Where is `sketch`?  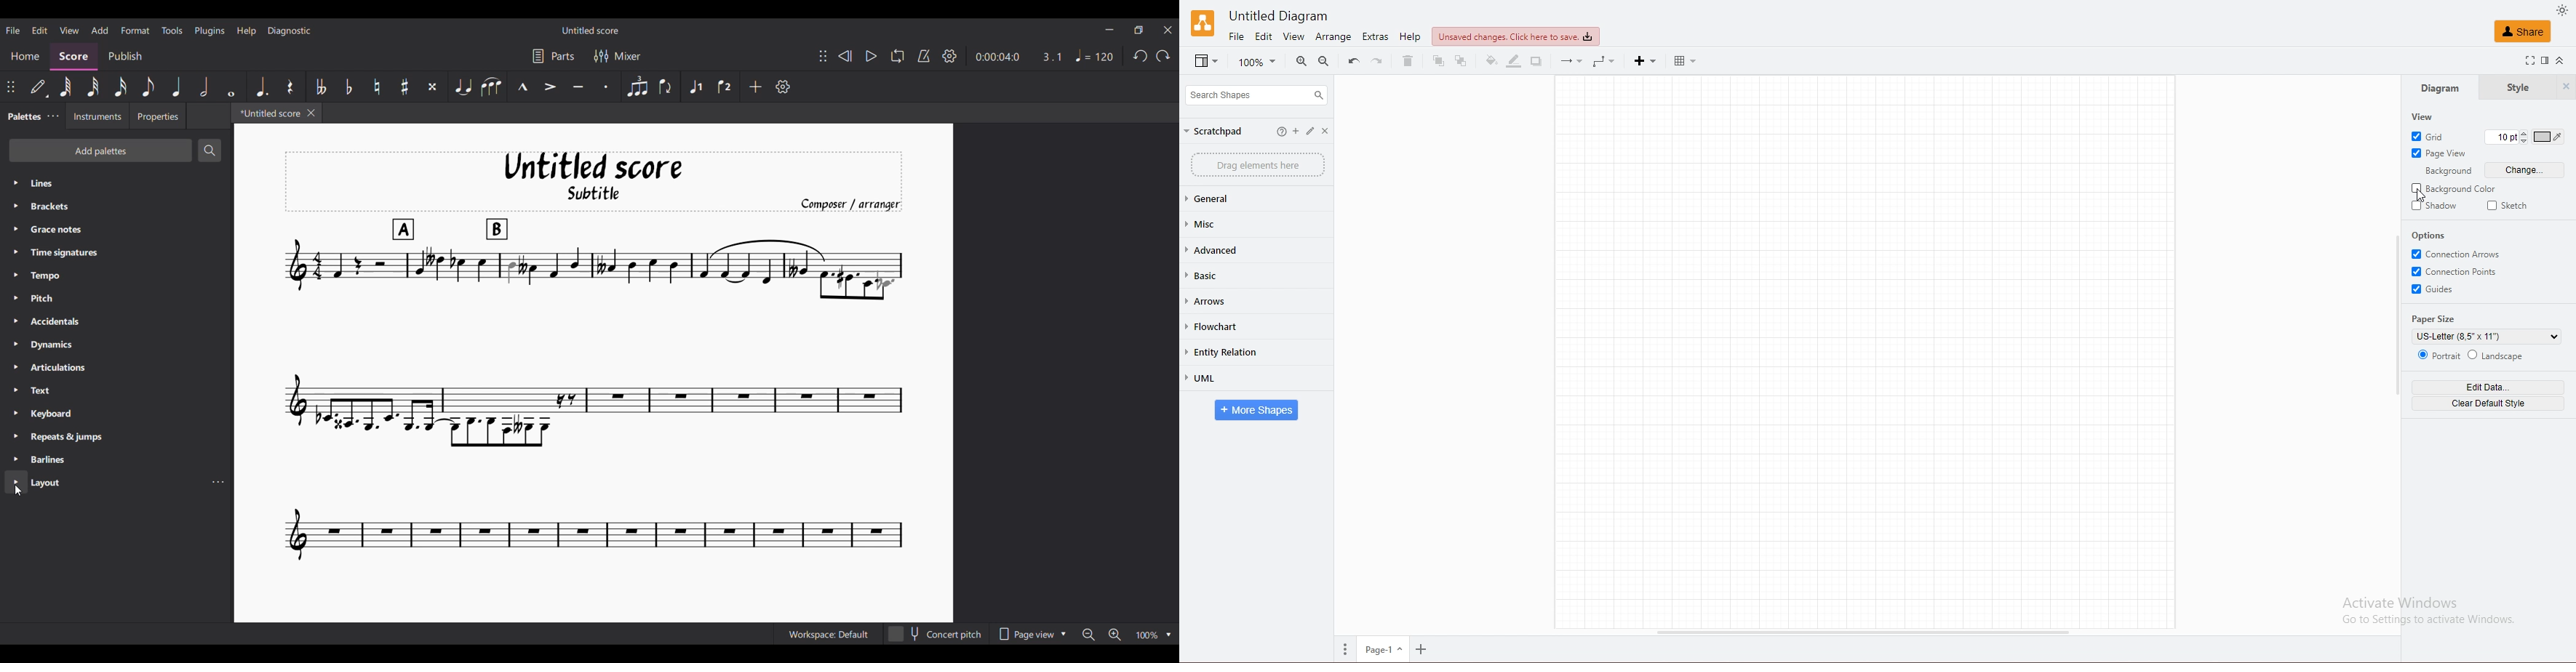 sketch is located at coordinates (2511, 205).